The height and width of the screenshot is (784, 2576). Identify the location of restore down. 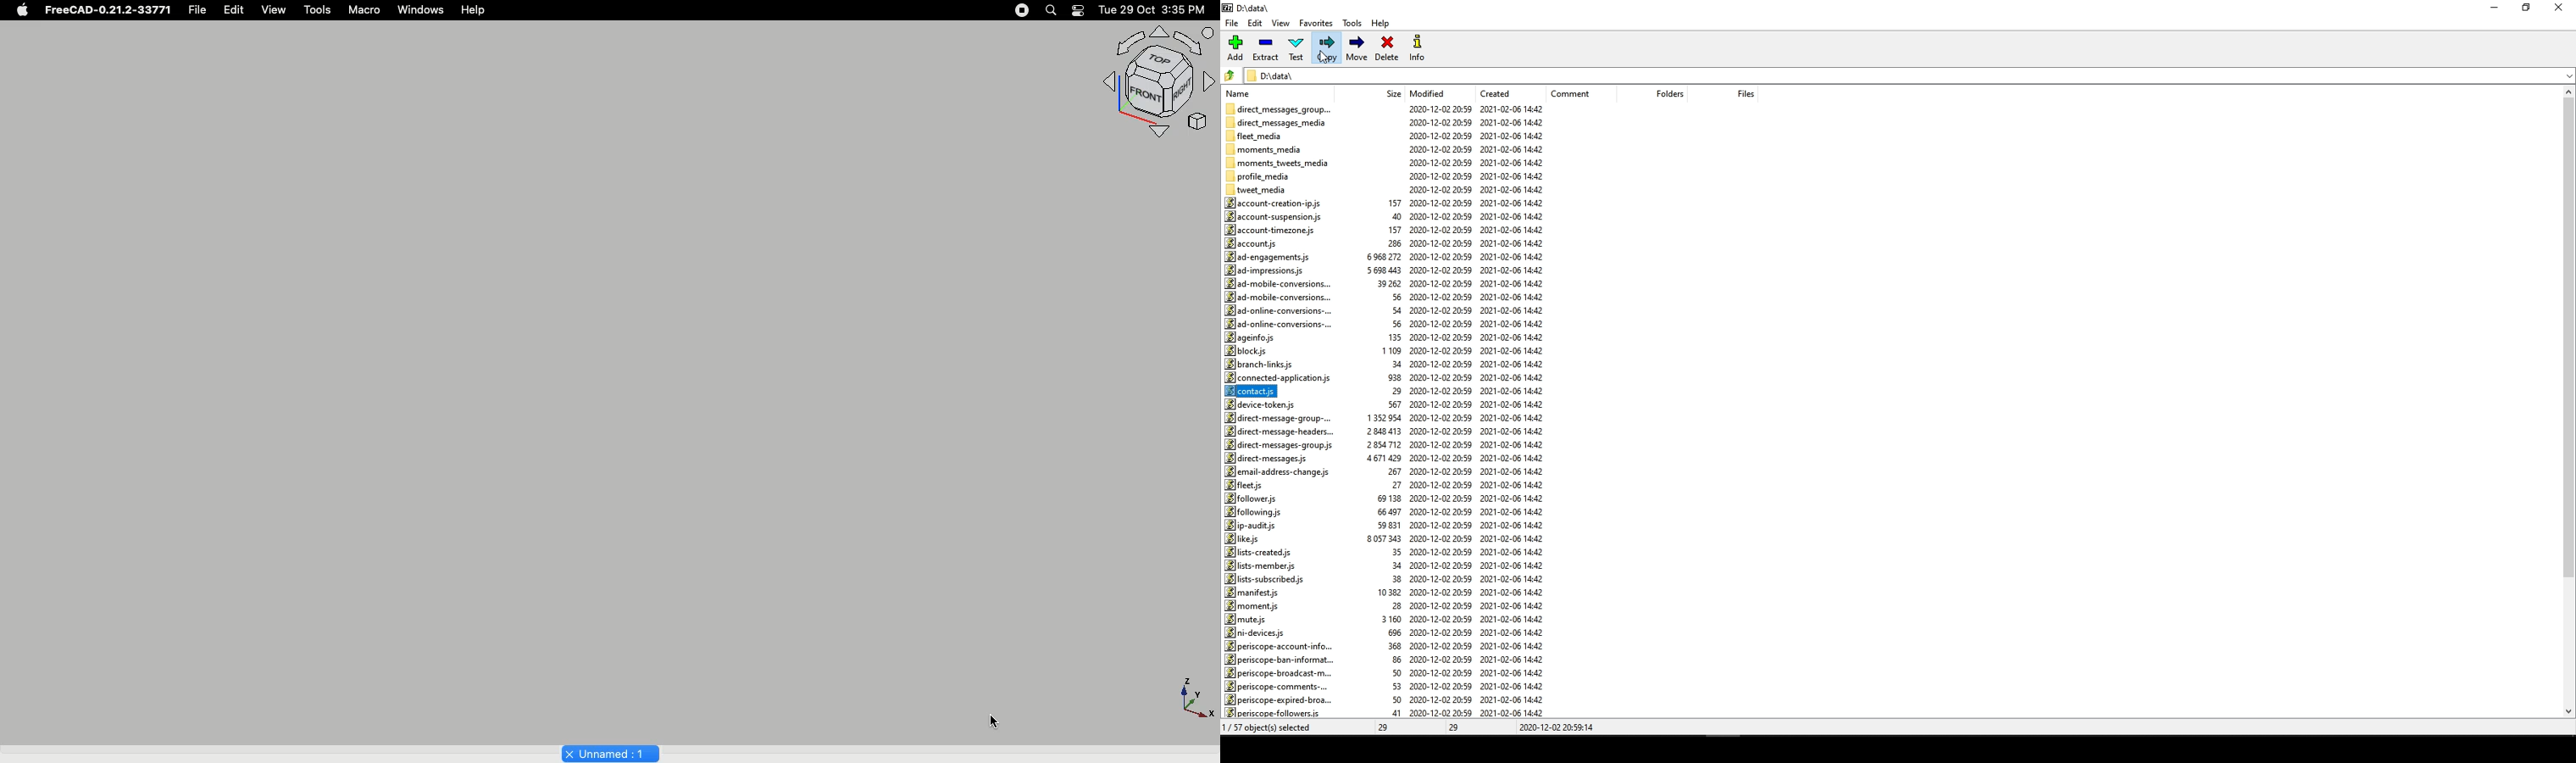
(2530, 8).